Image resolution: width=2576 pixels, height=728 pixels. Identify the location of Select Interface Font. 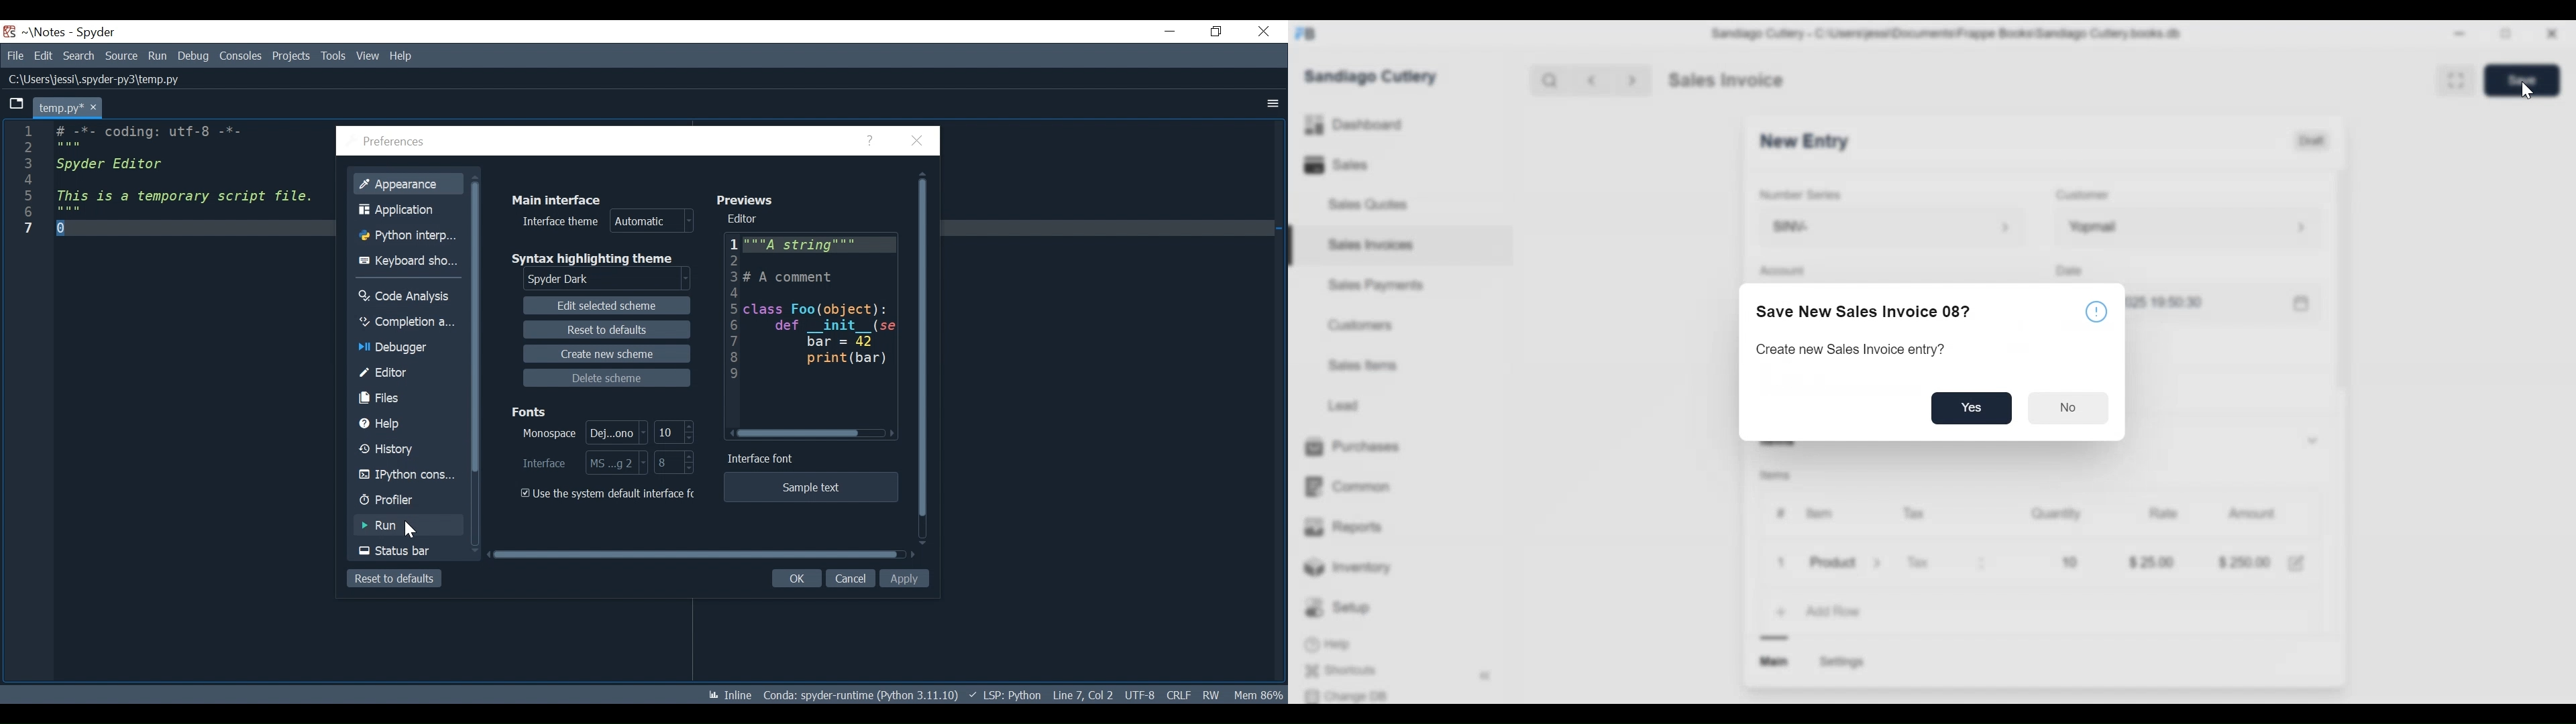
(584, 464).